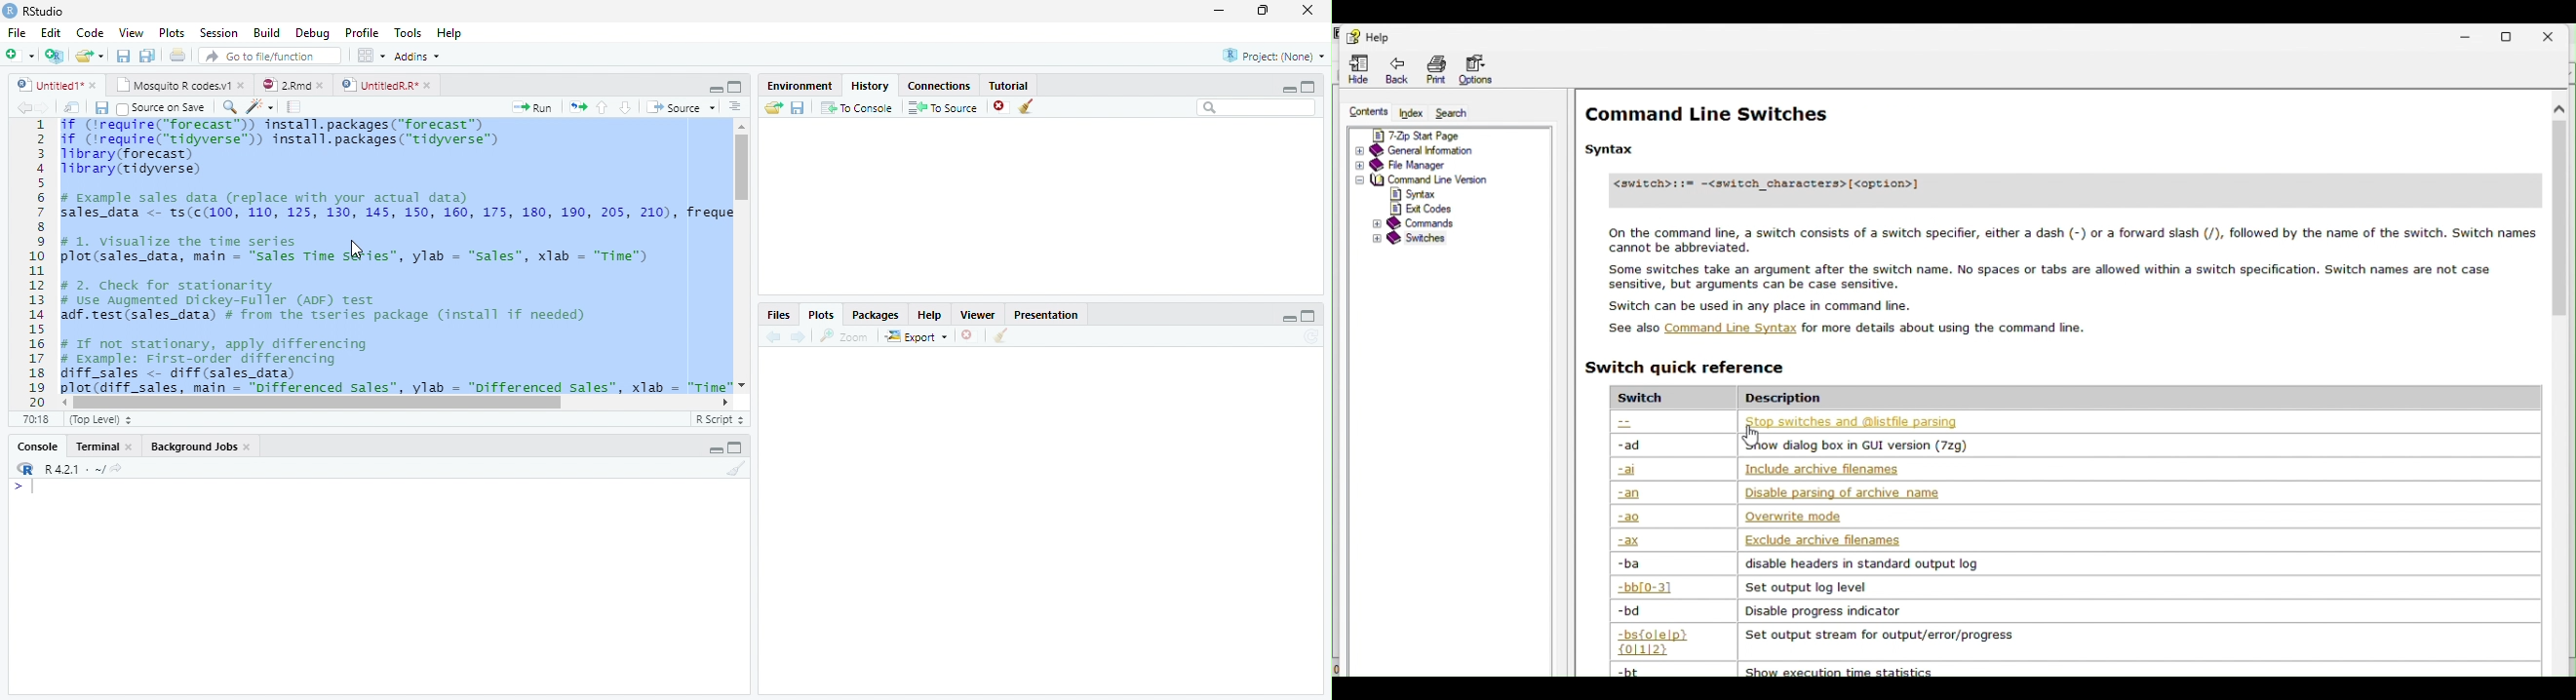 The width and height of the screenshot is (2576, 700). I want to click on Typing indicator, so click(27, 489).